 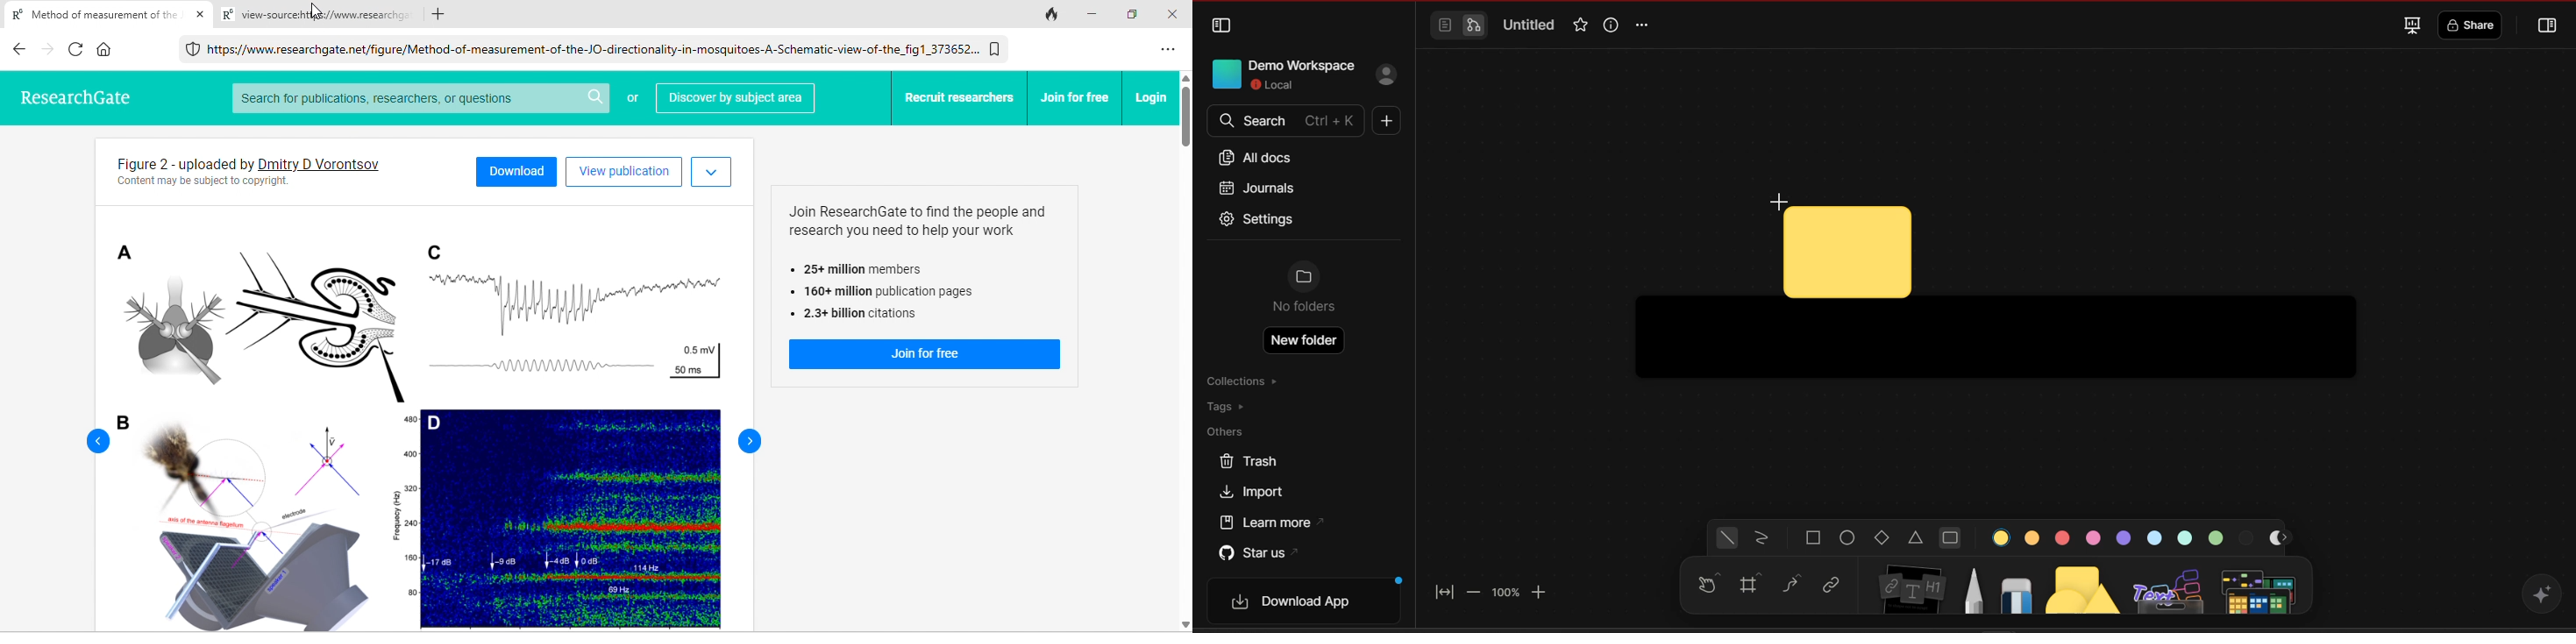 I want to click on color 7, so click(x=2187, y=537).